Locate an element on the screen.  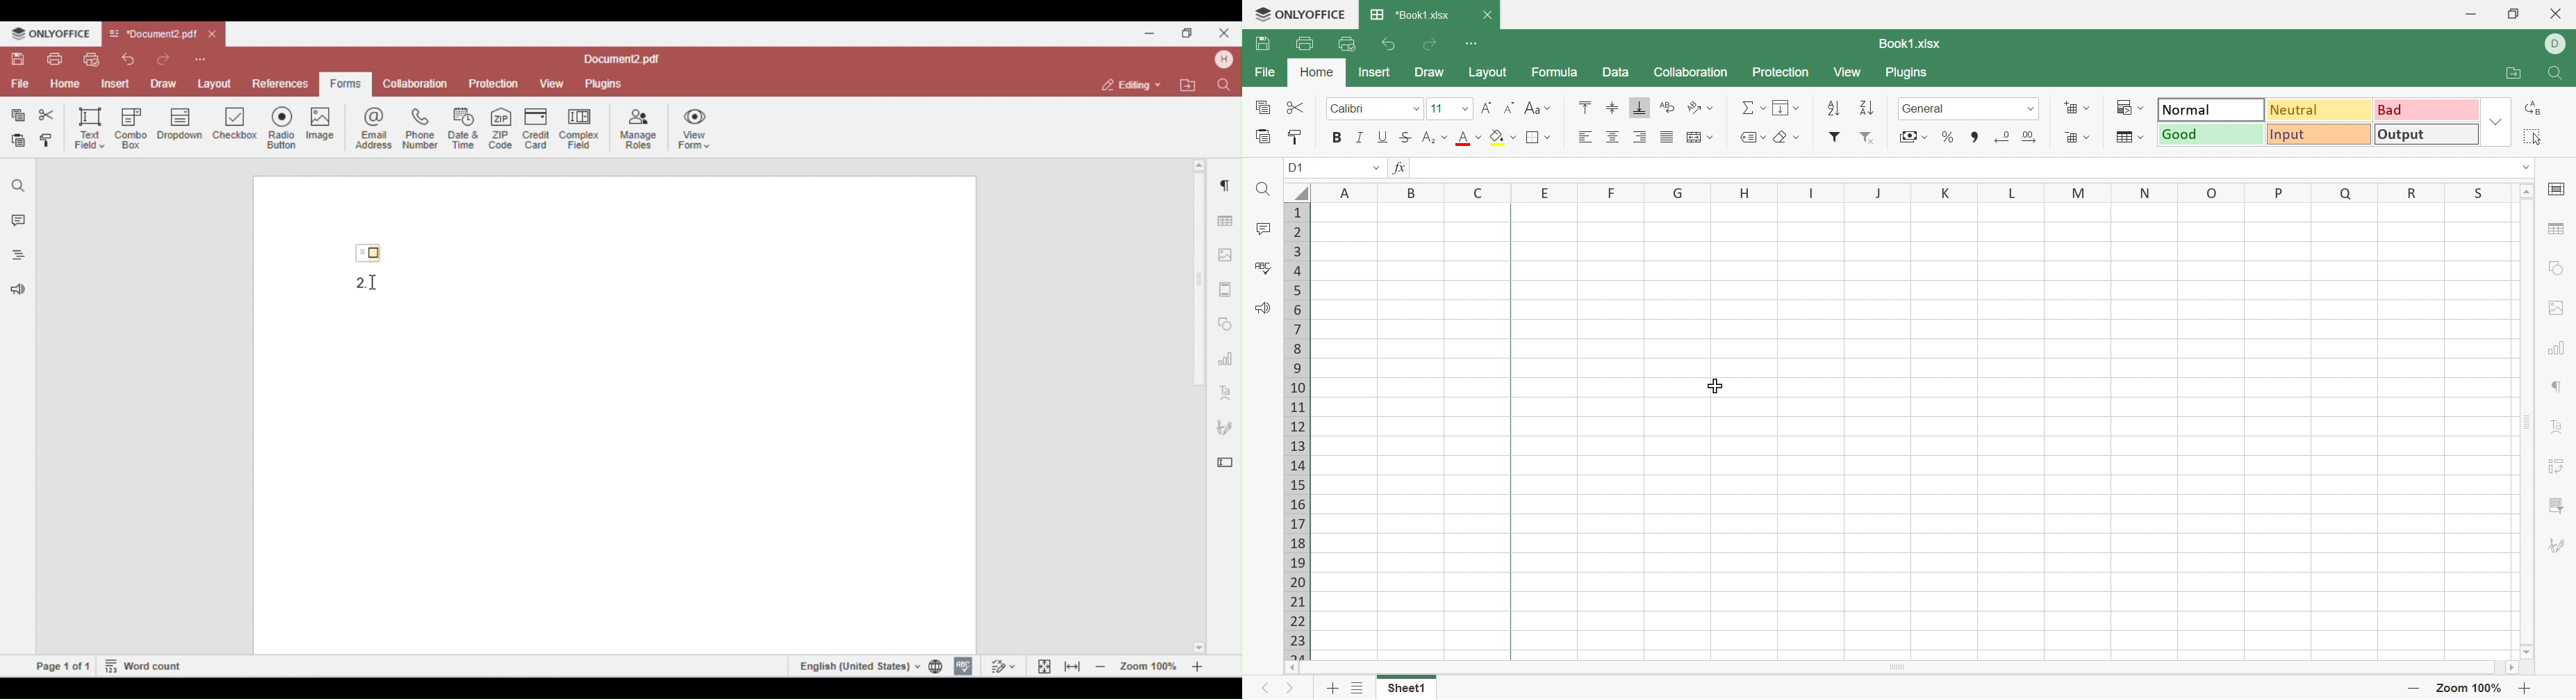
Change case is located at coordinates (1532, 106).